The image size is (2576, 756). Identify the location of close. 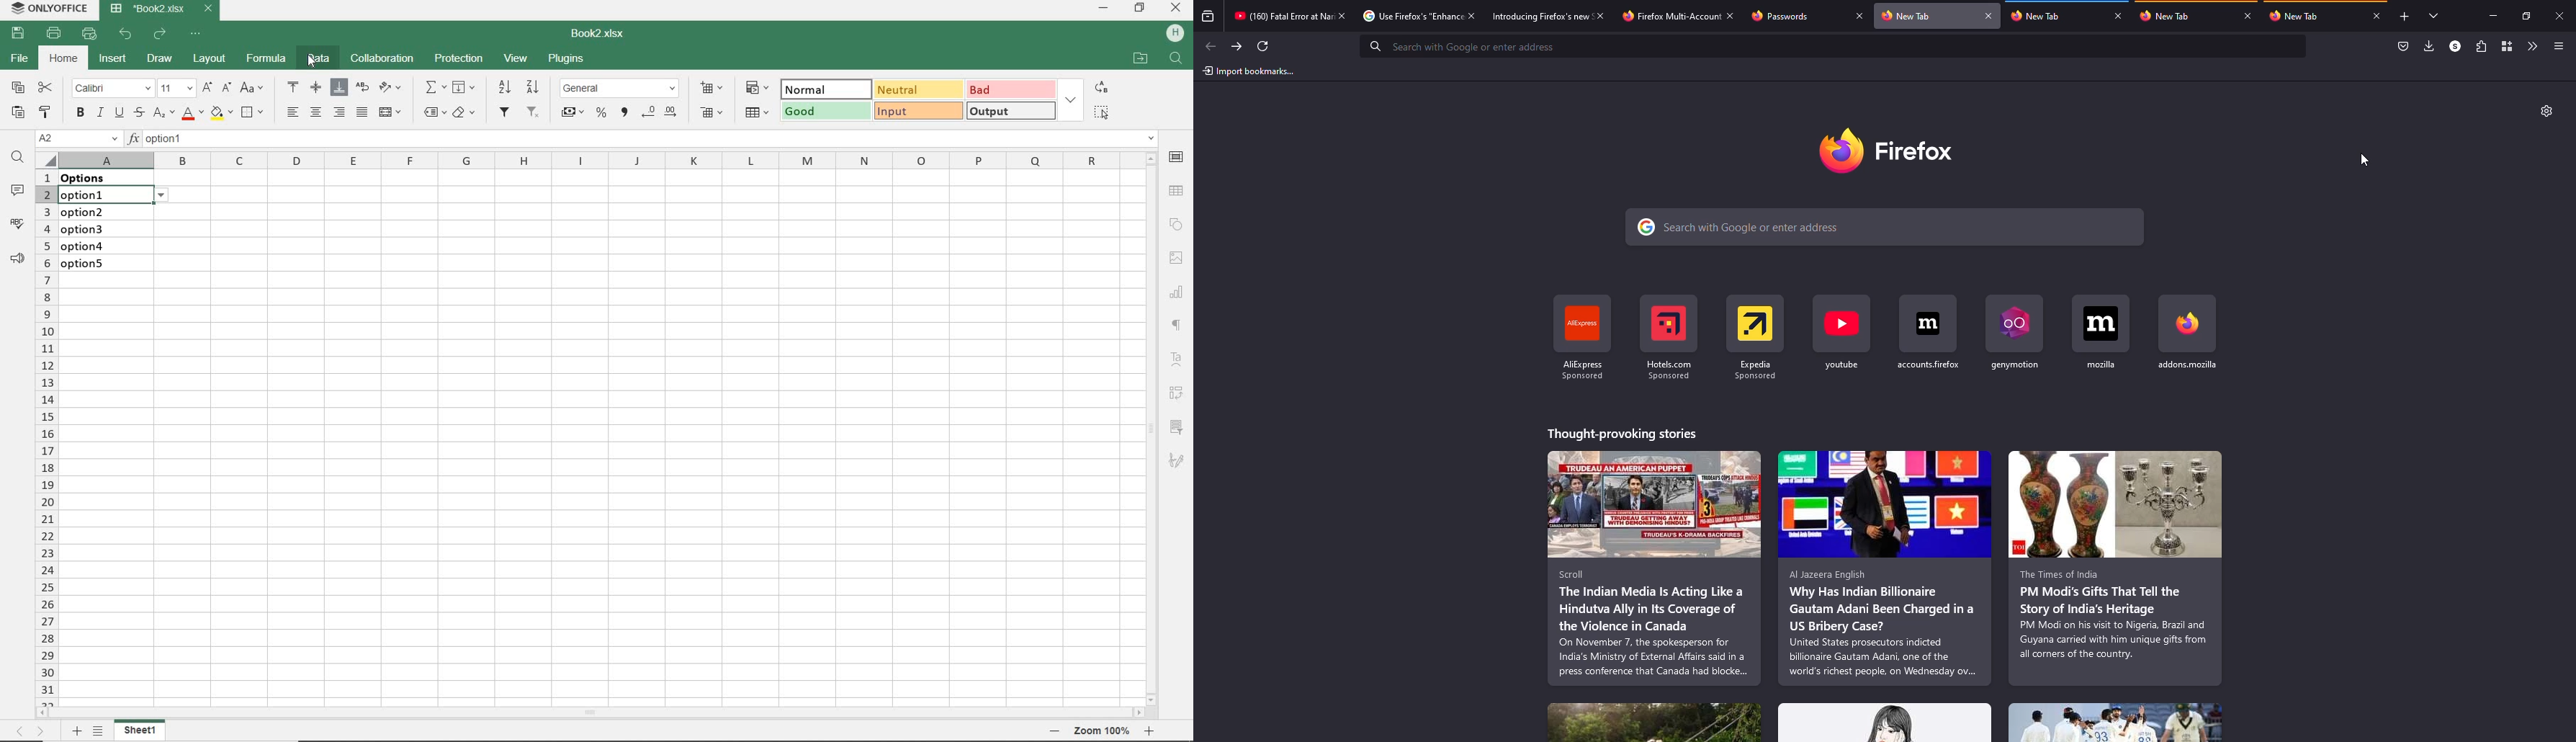
(1728, 14).